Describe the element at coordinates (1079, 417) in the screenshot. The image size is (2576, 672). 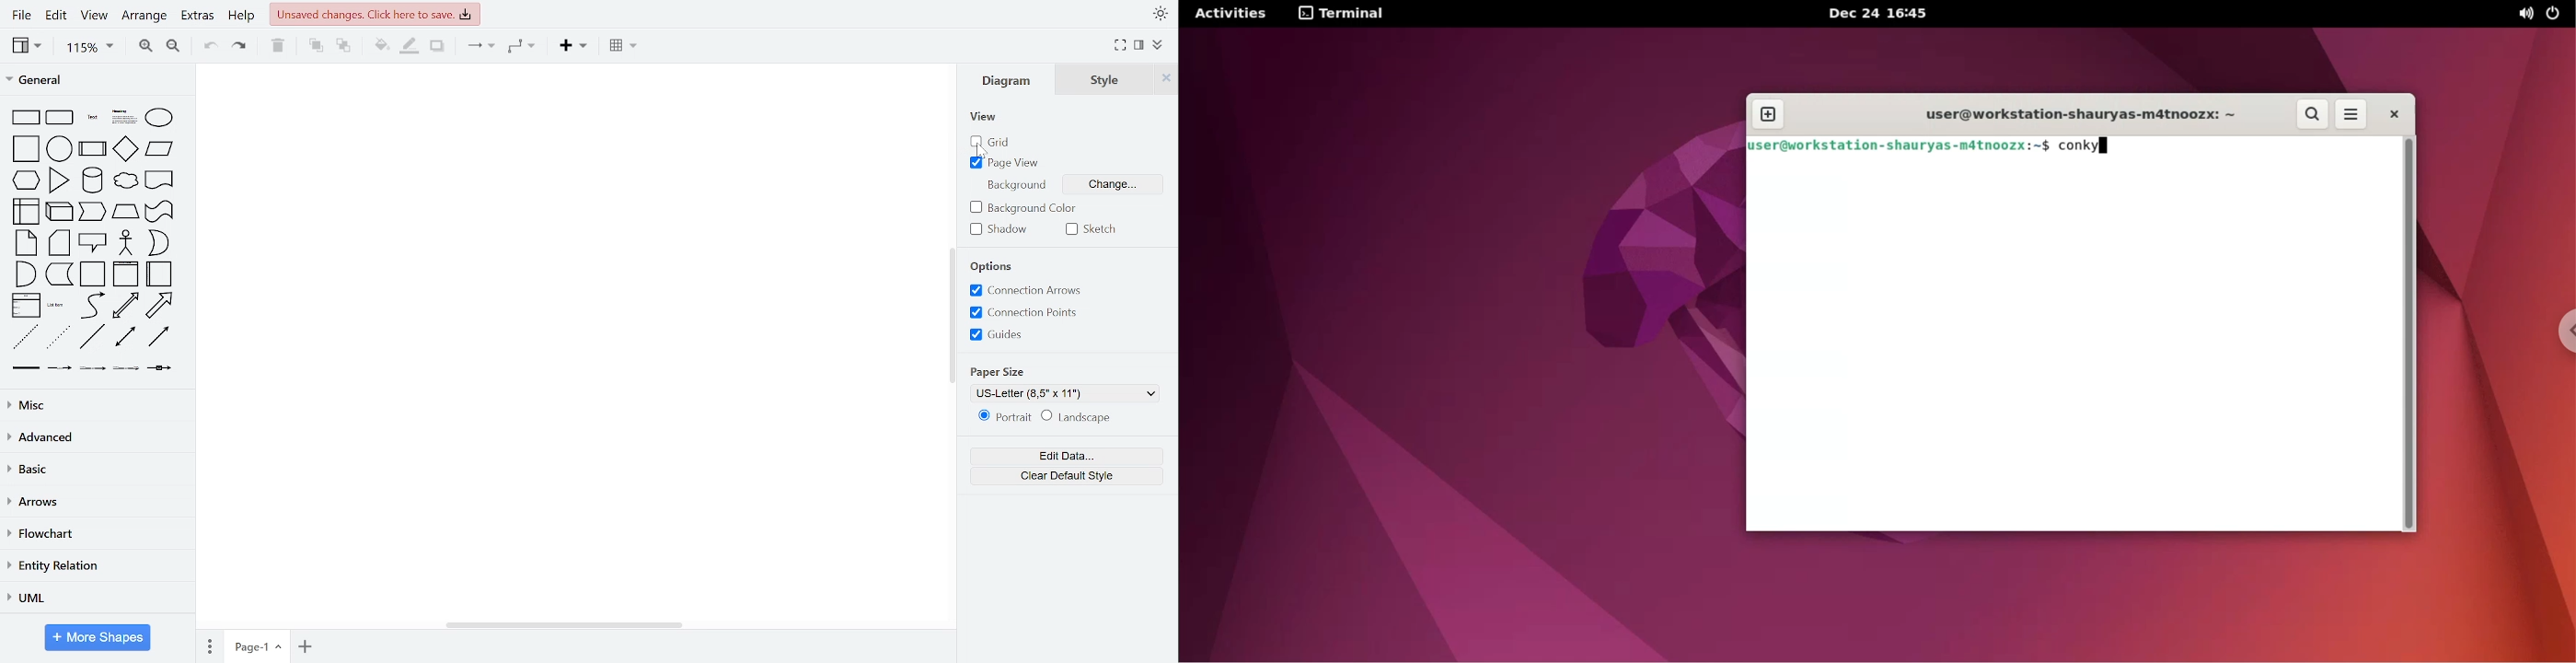
I see `landscape` at that location.